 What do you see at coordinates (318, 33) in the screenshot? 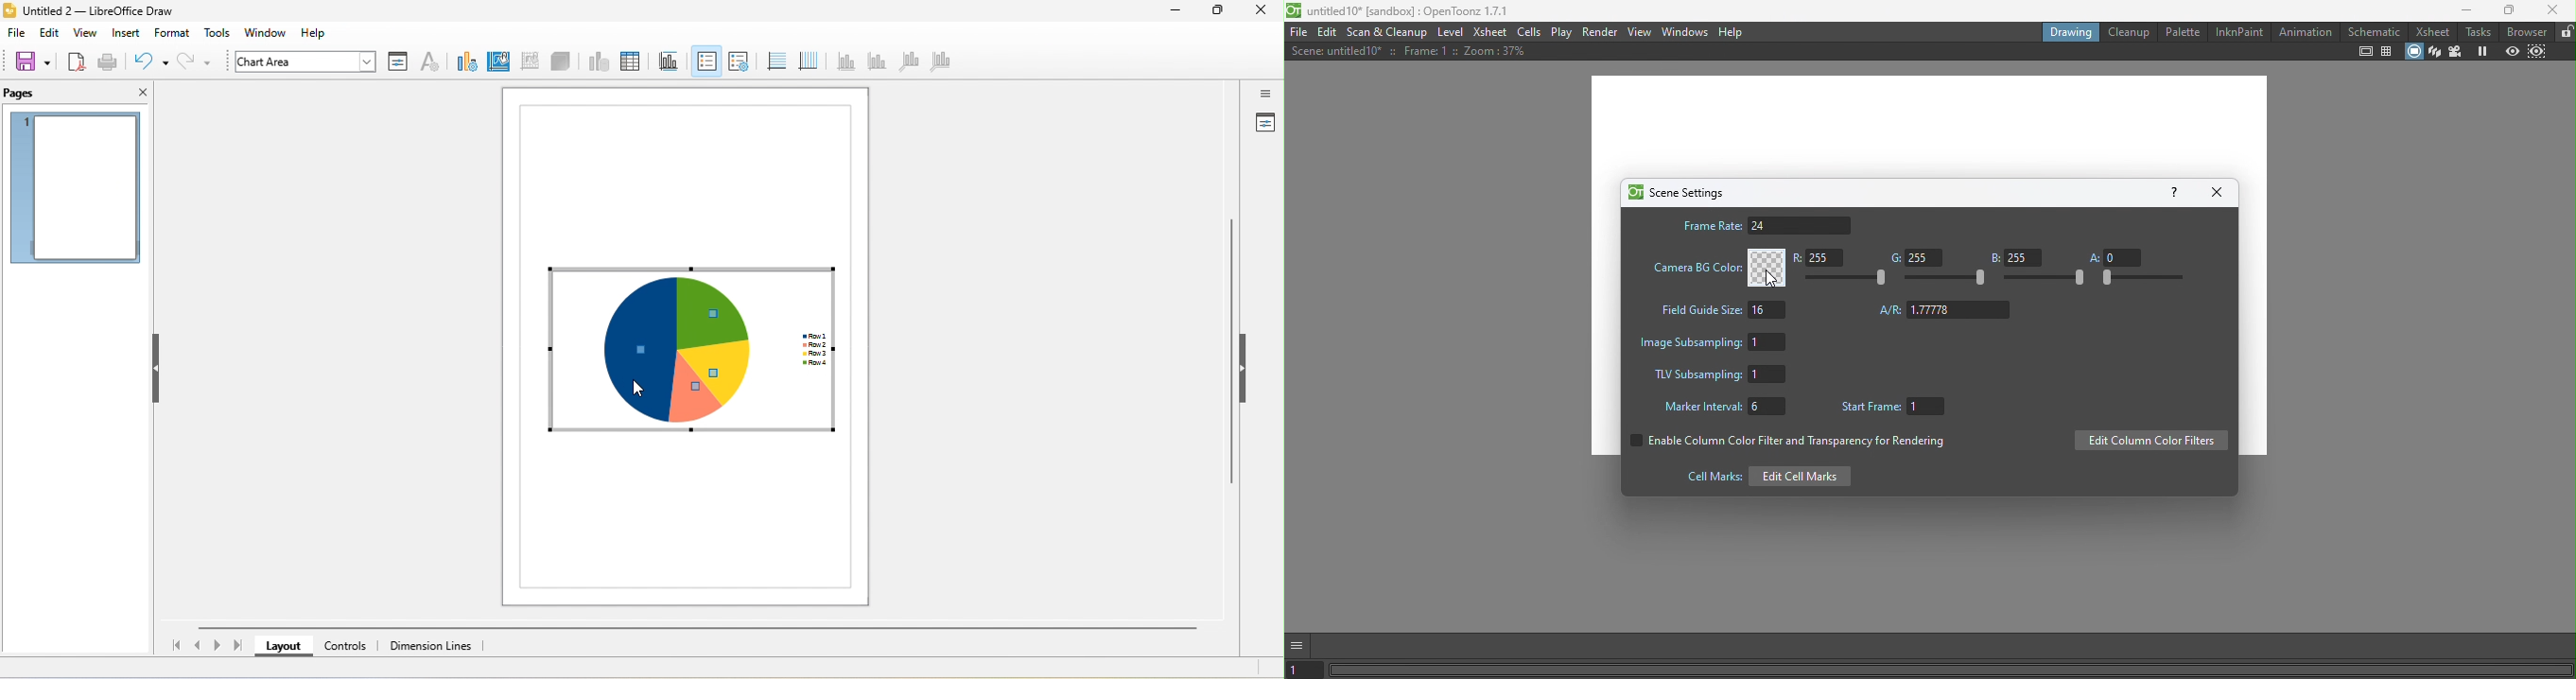
I see `help` at bounding box center [318, 33].